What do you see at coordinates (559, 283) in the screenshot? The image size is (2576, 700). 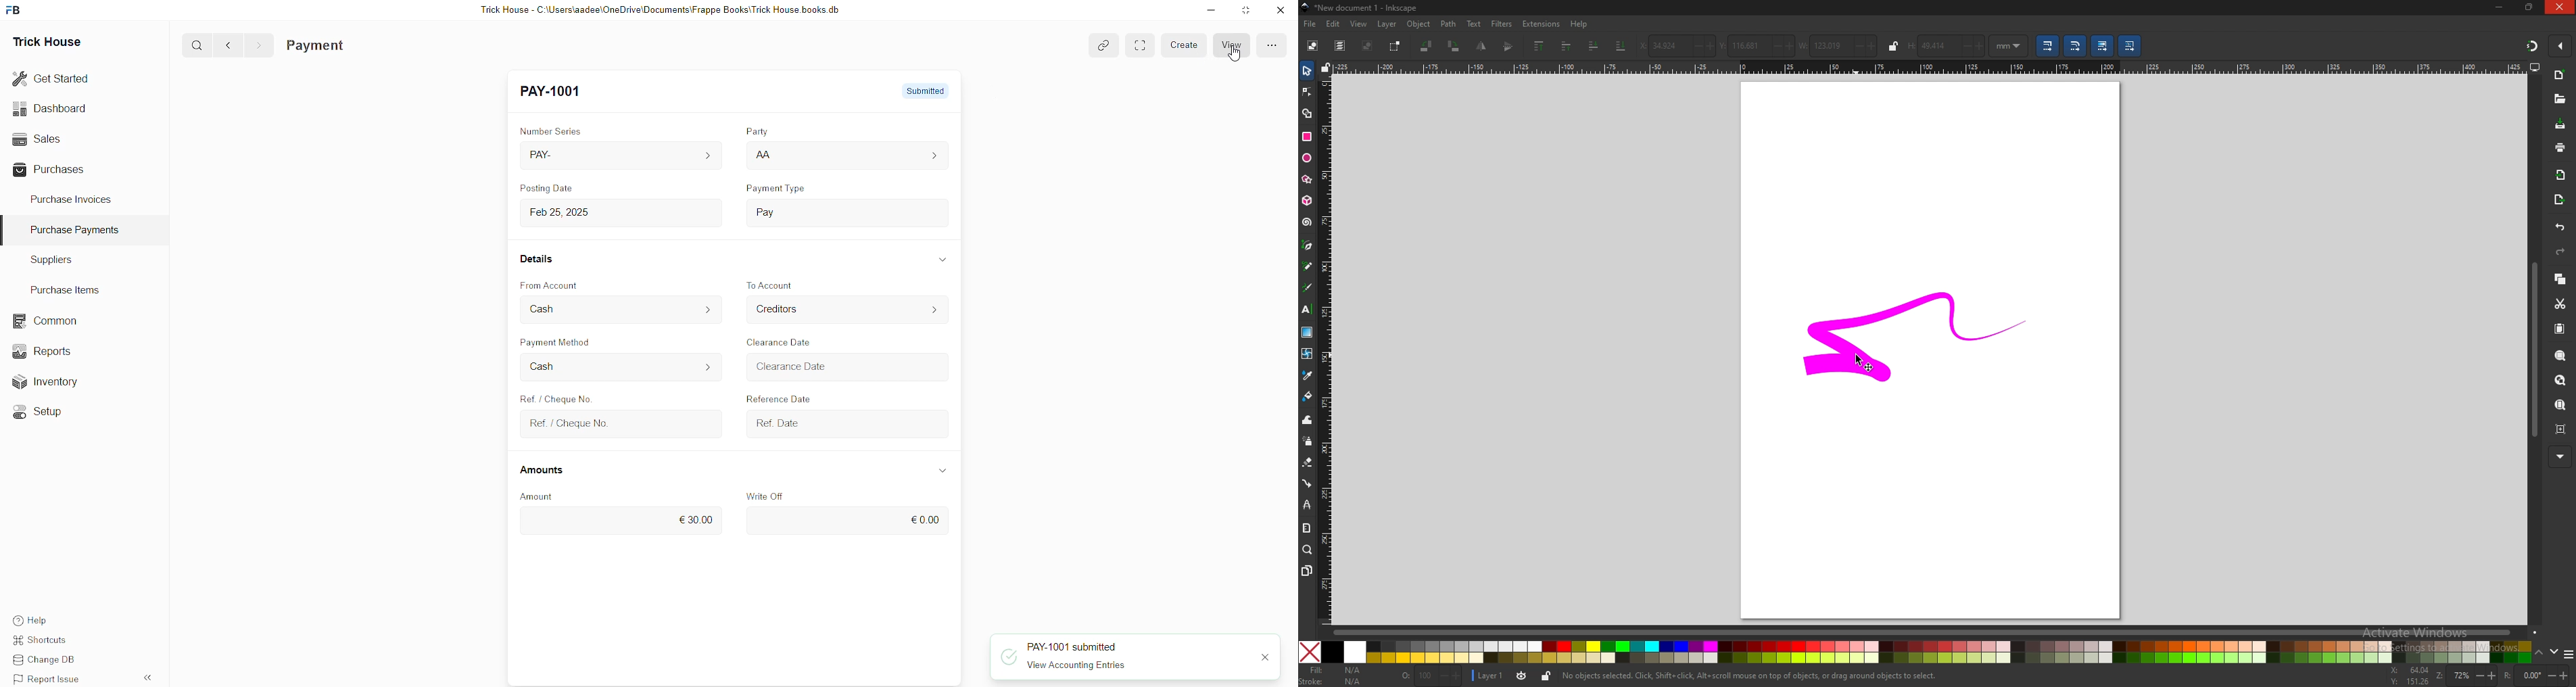 I see `From Account` at bounding box center [559, 283].